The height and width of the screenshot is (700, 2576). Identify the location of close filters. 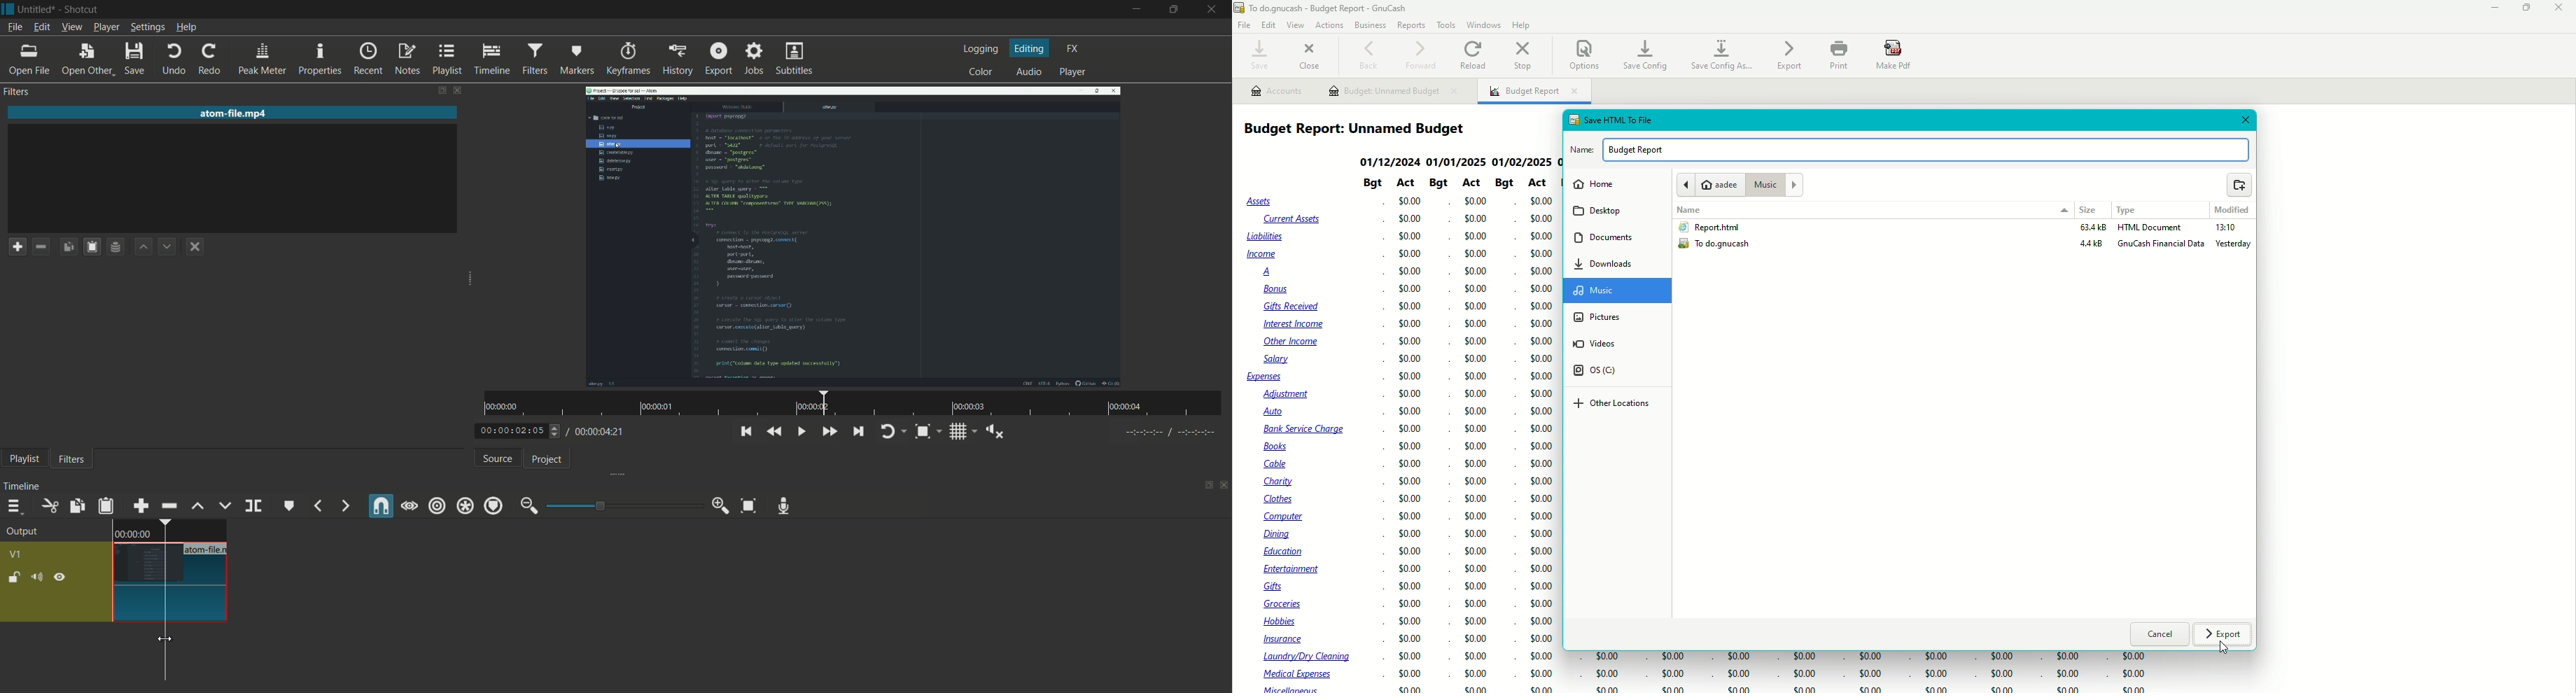
(457, 90).